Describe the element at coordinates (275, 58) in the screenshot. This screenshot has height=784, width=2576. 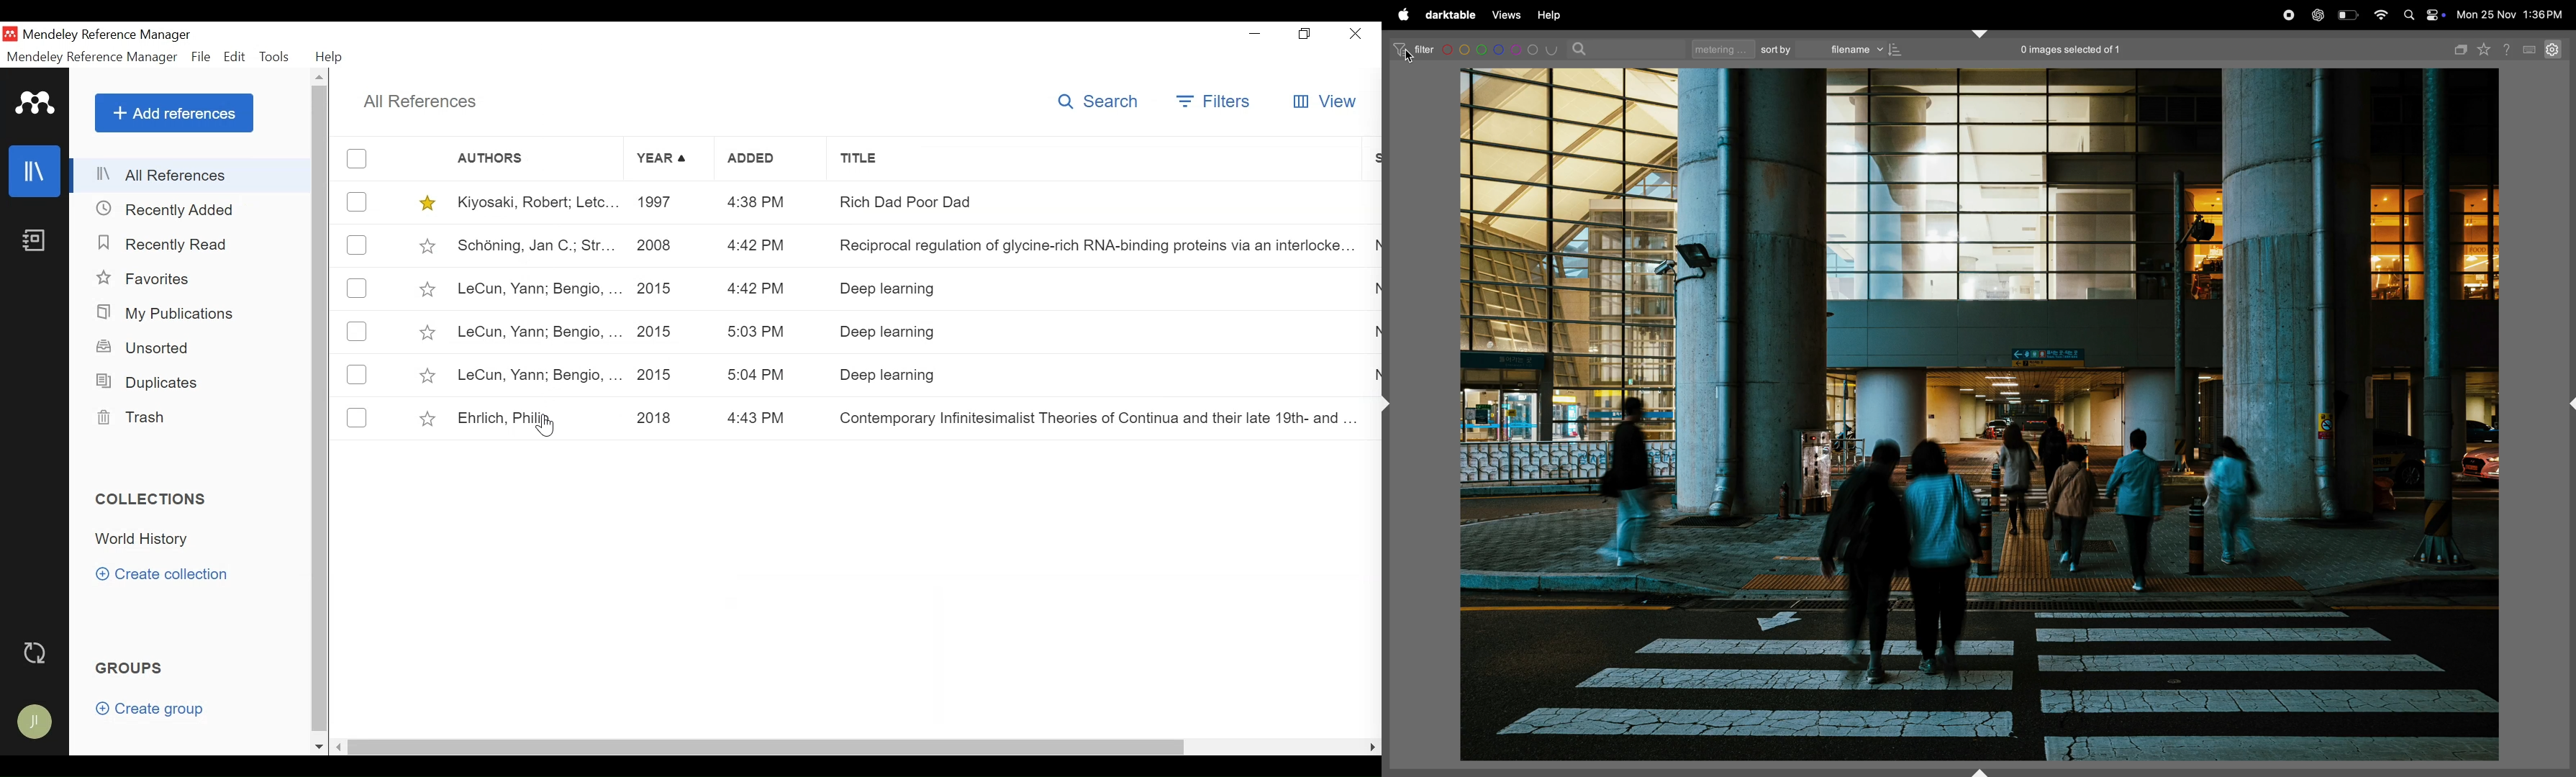
I see `Tools` at that location.